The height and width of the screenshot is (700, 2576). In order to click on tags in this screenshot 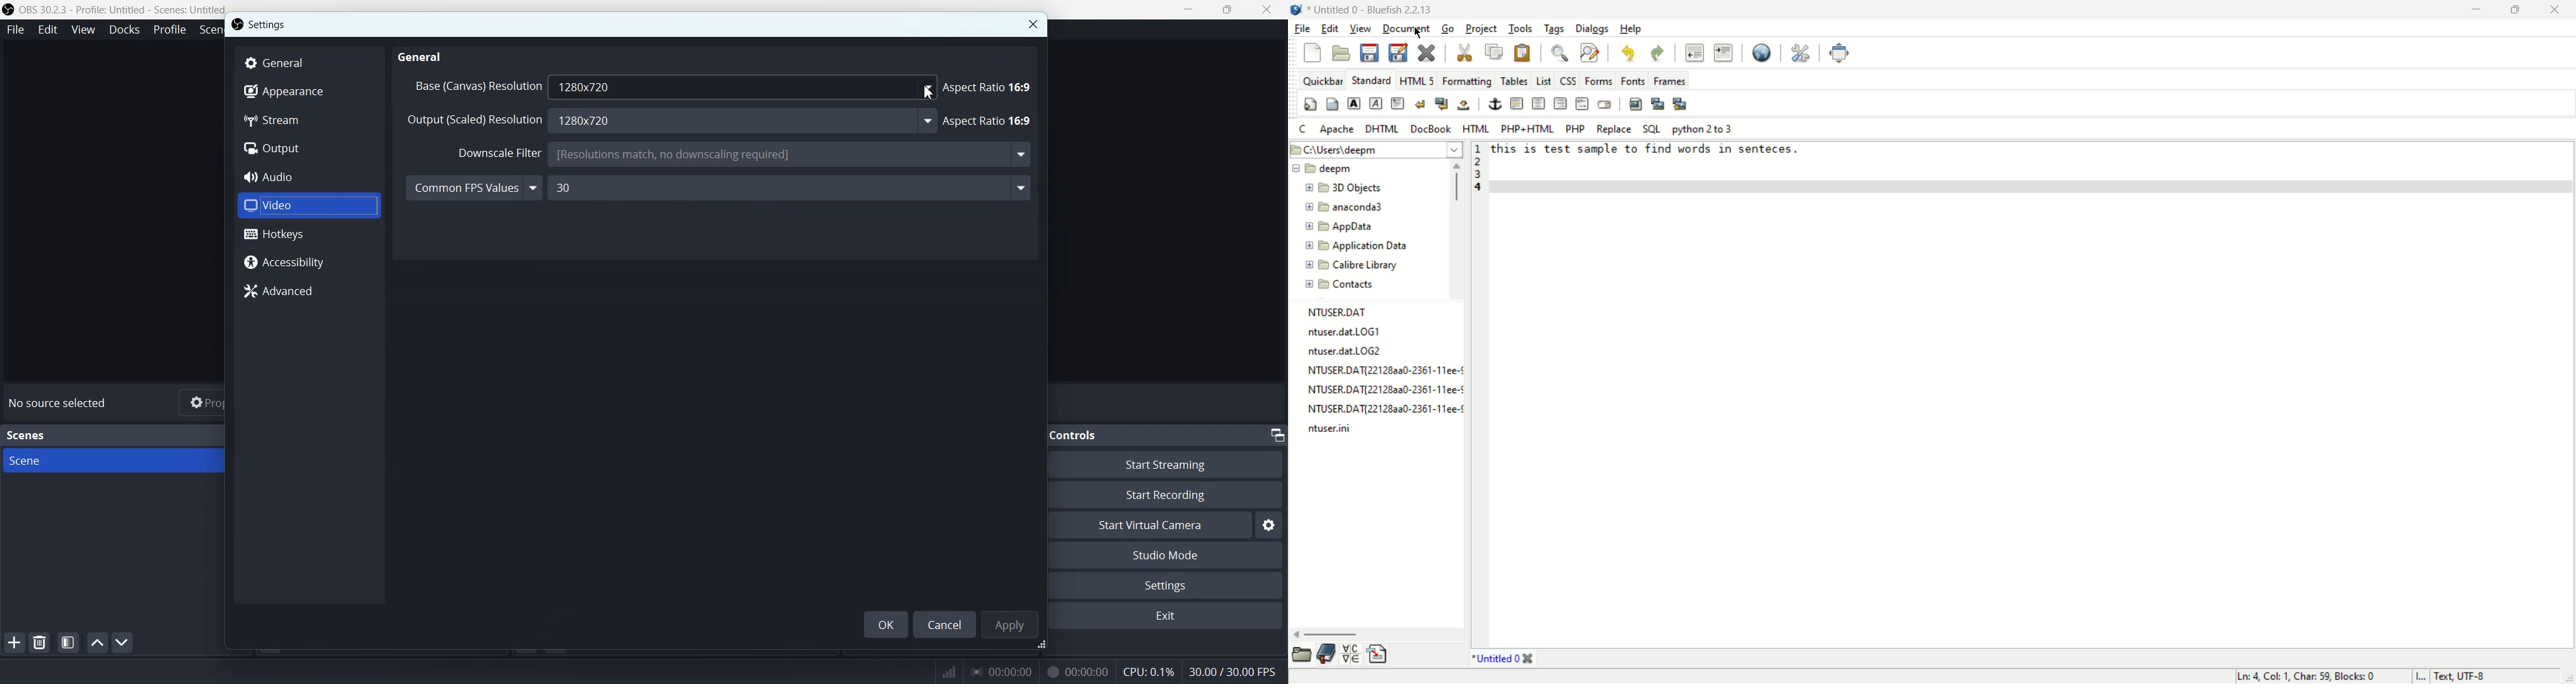, I will do `click(1554, 28)`.